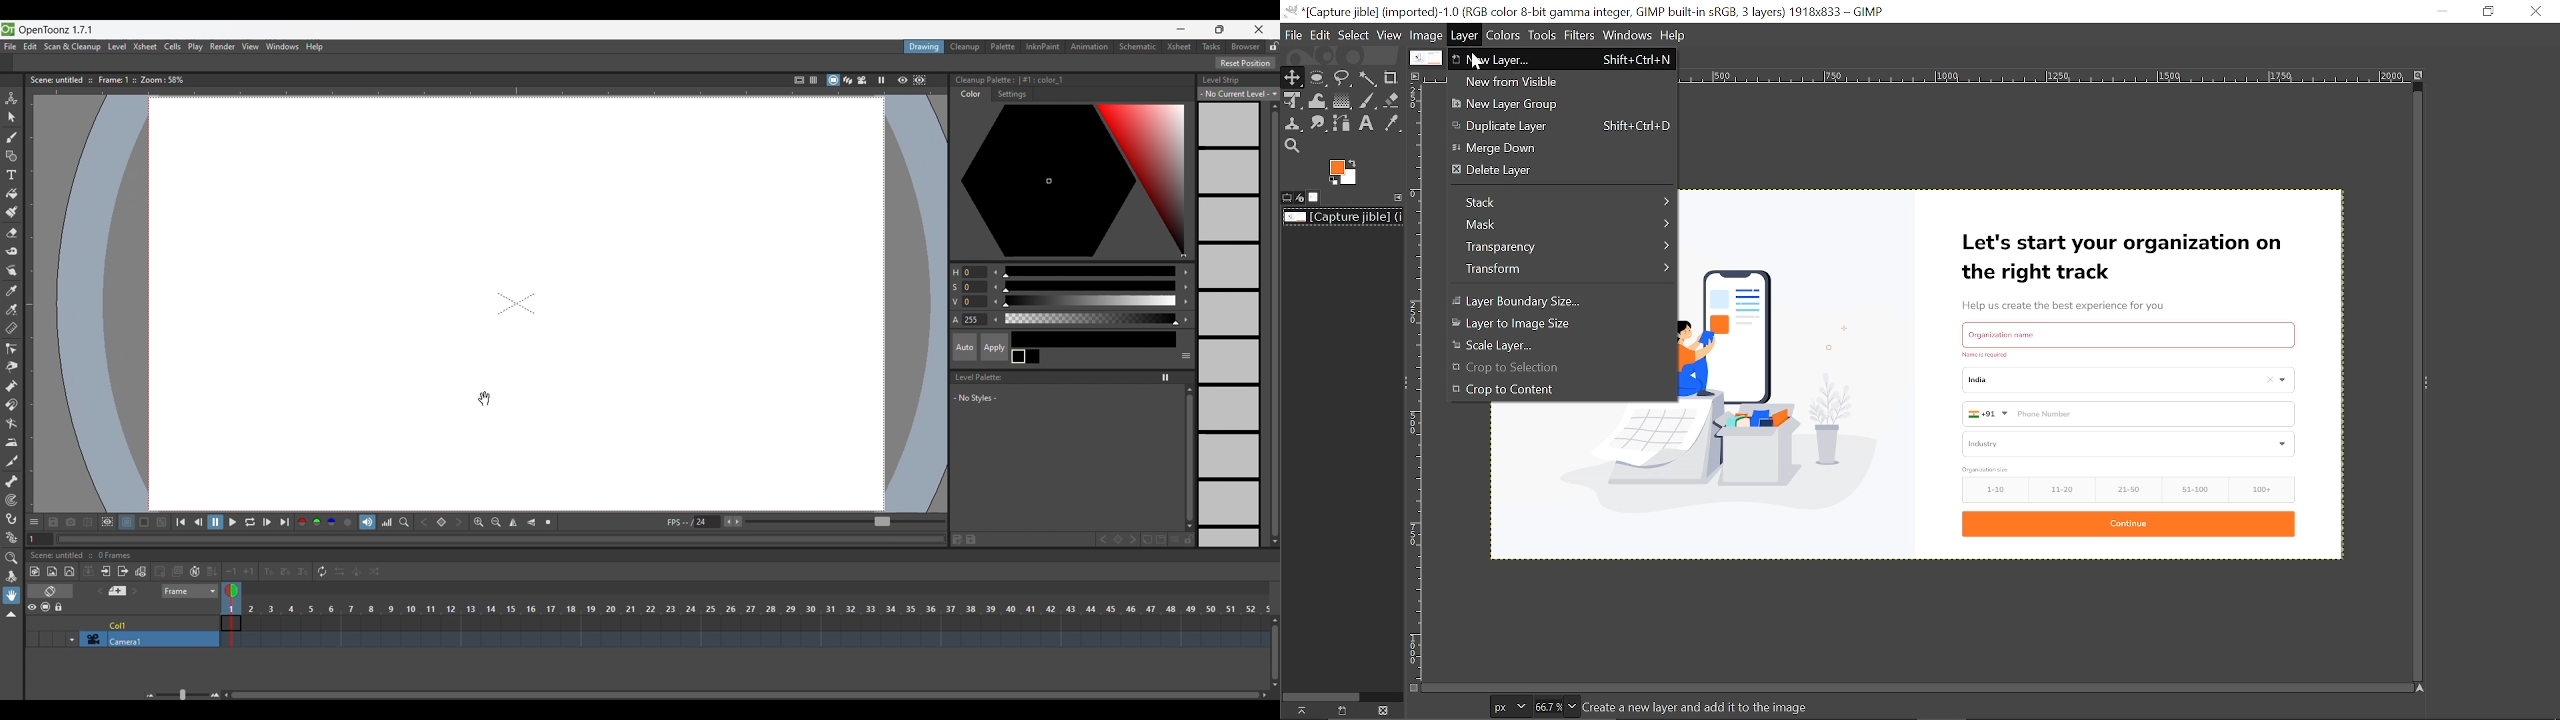 The image size is (2576, 728). Describe the element at coordinates (1148, 539) in the screenshot. I see `New page` at that location.